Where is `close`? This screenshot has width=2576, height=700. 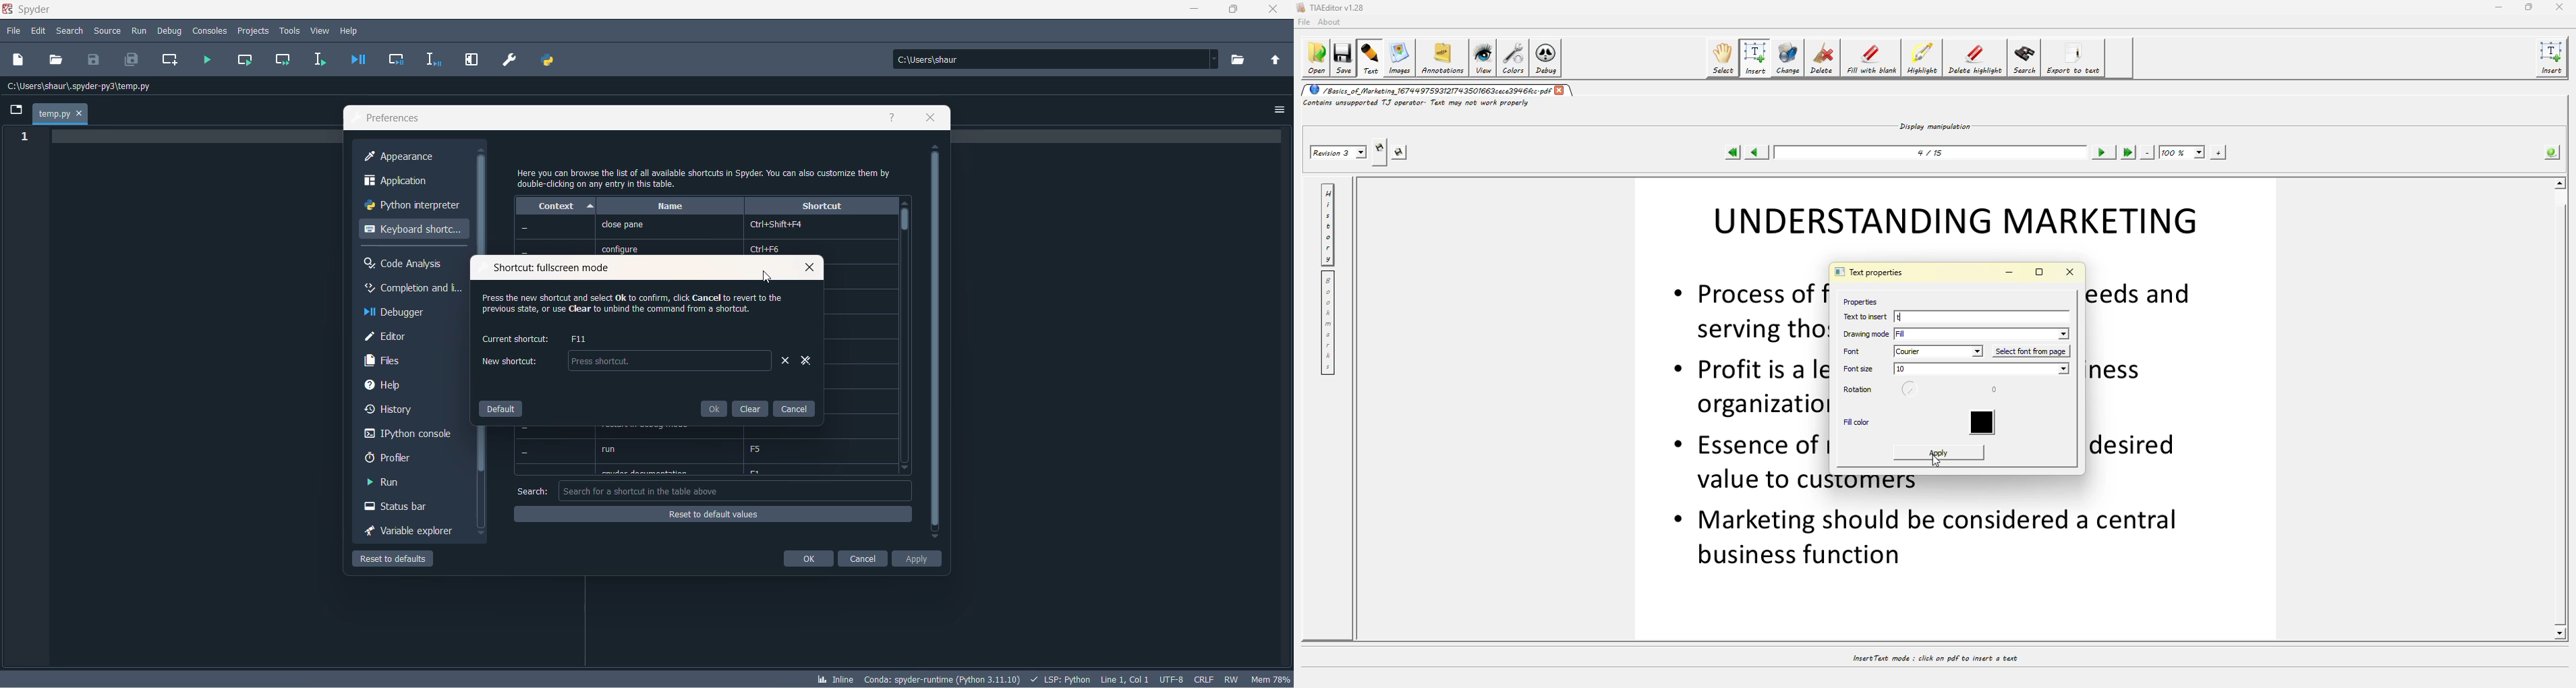 close is located at coordinates (812, 268).